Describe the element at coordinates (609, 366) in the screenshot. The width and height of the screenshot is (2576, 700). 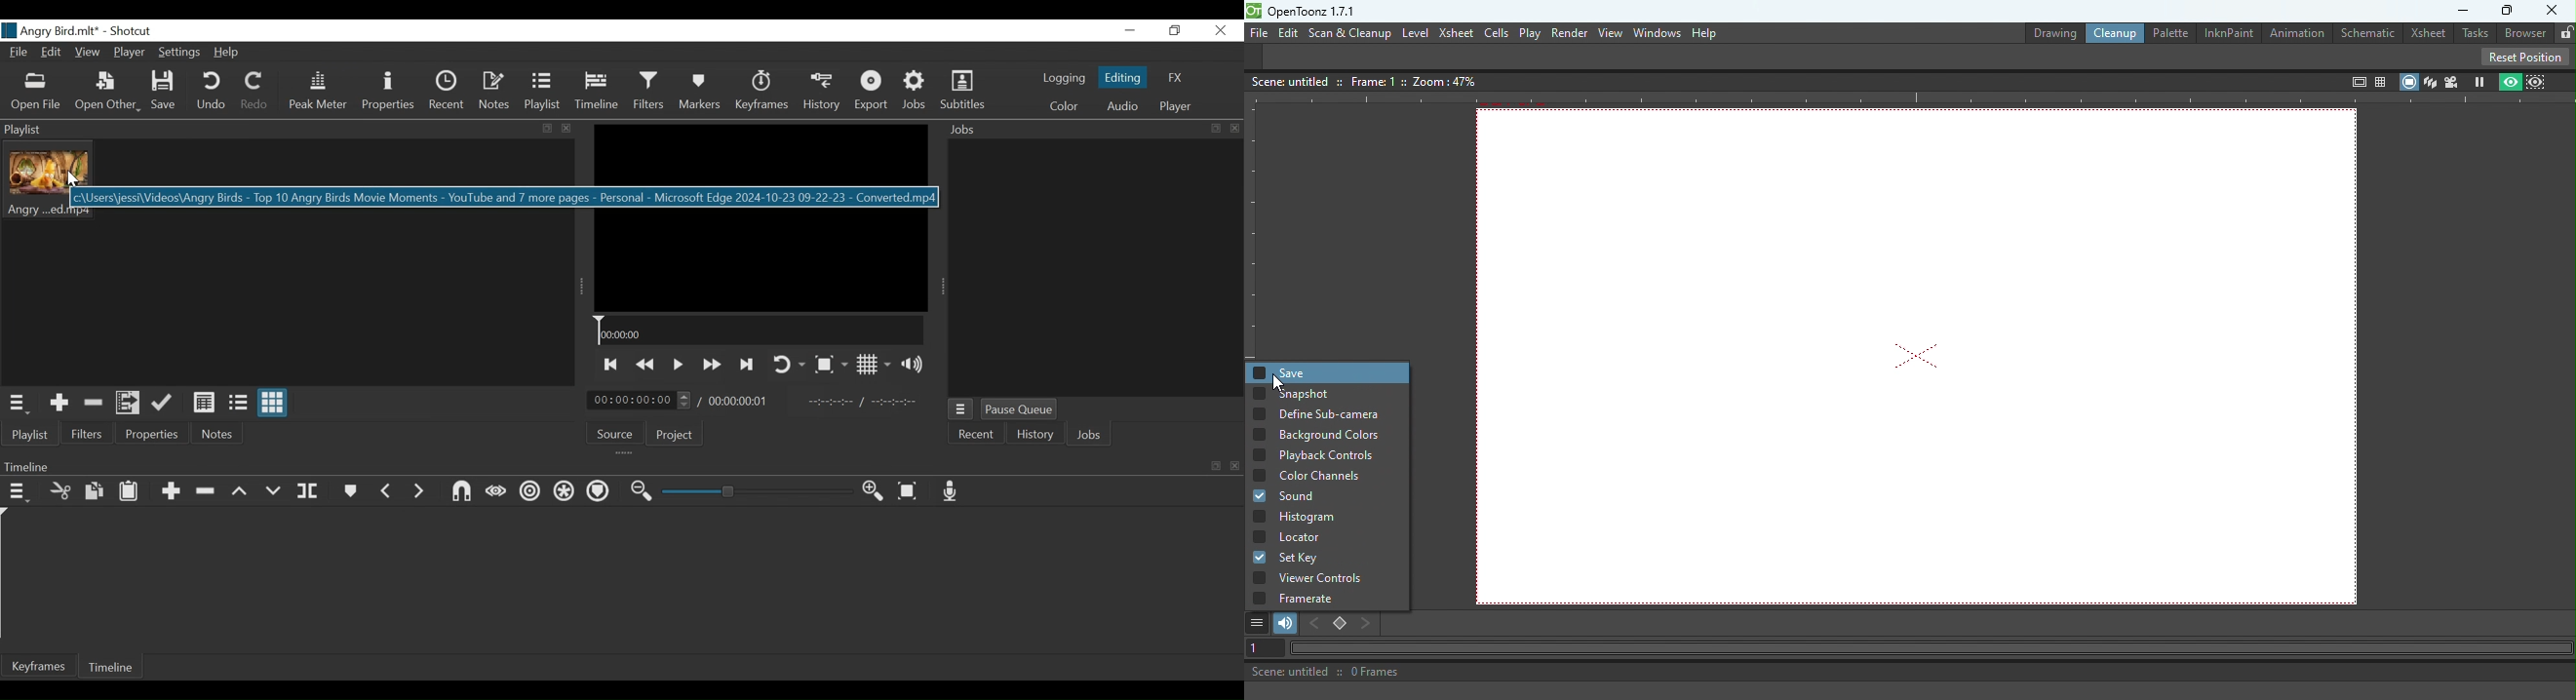
I see `Skip to the next point` at that location.